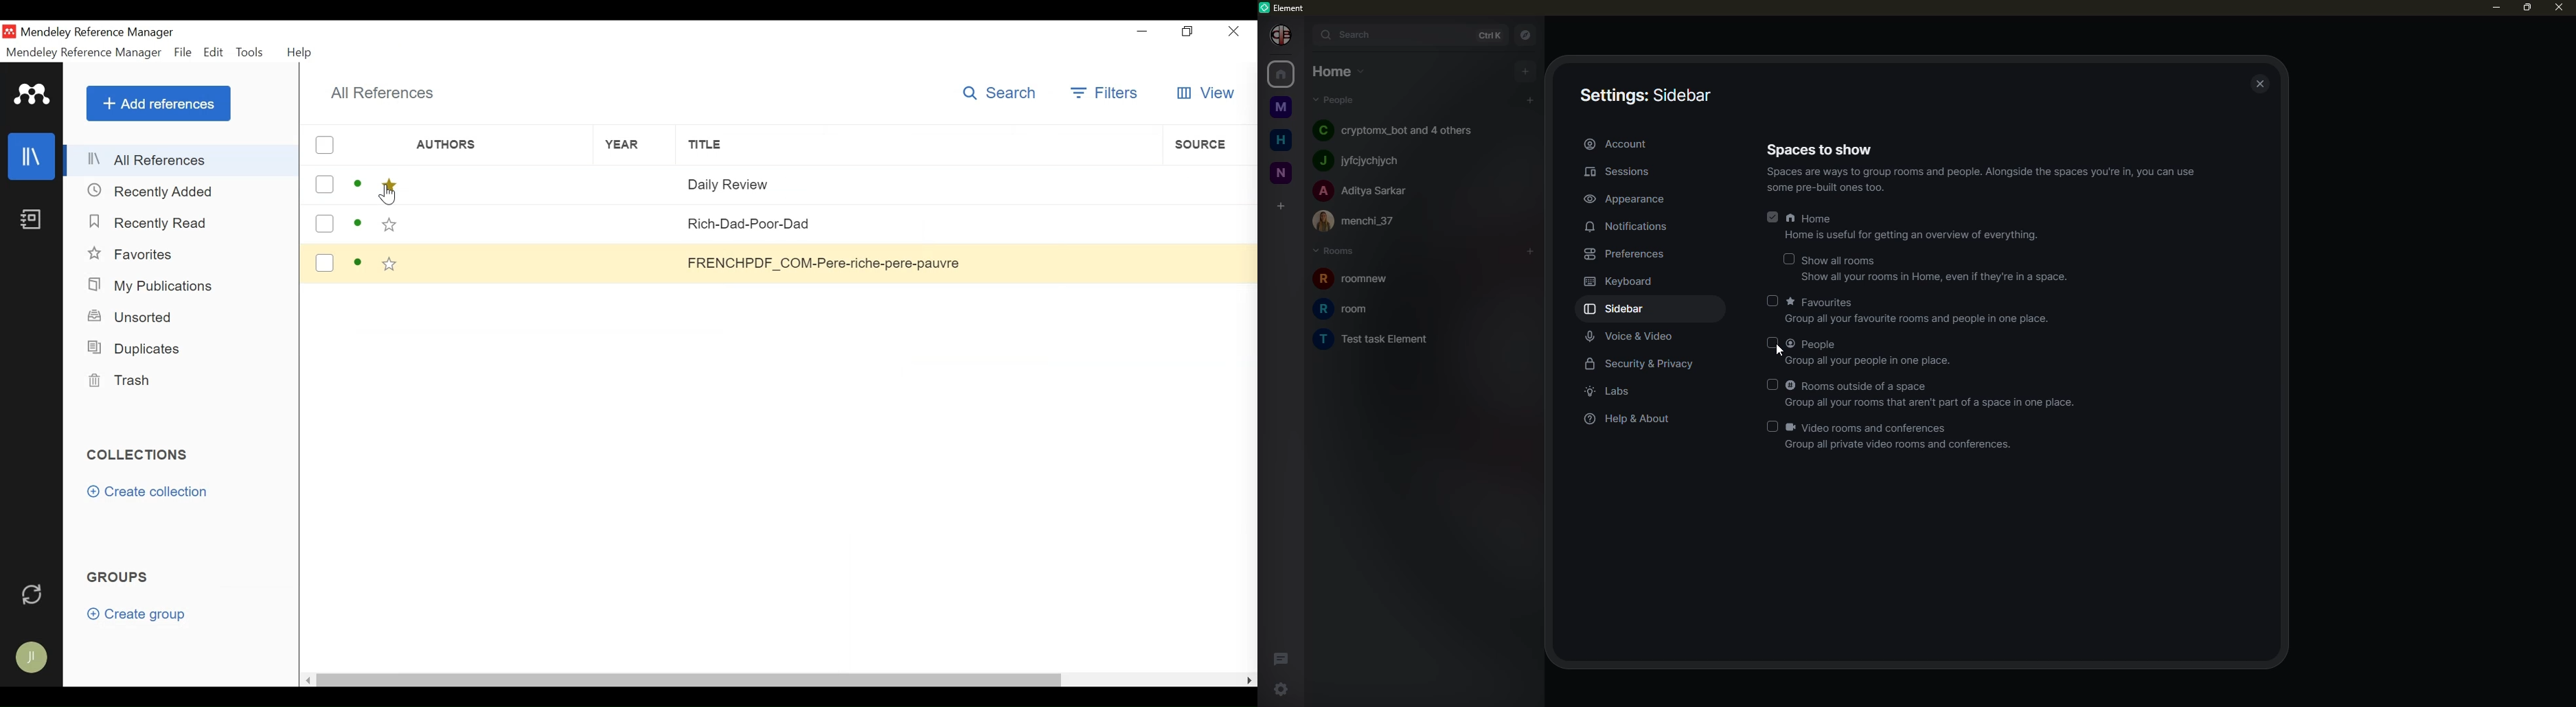 The height and width of the screenshot is (728, 2576). Describe the element at coordinates (138, 453) in the screenshot. I see `Collection` at that location.